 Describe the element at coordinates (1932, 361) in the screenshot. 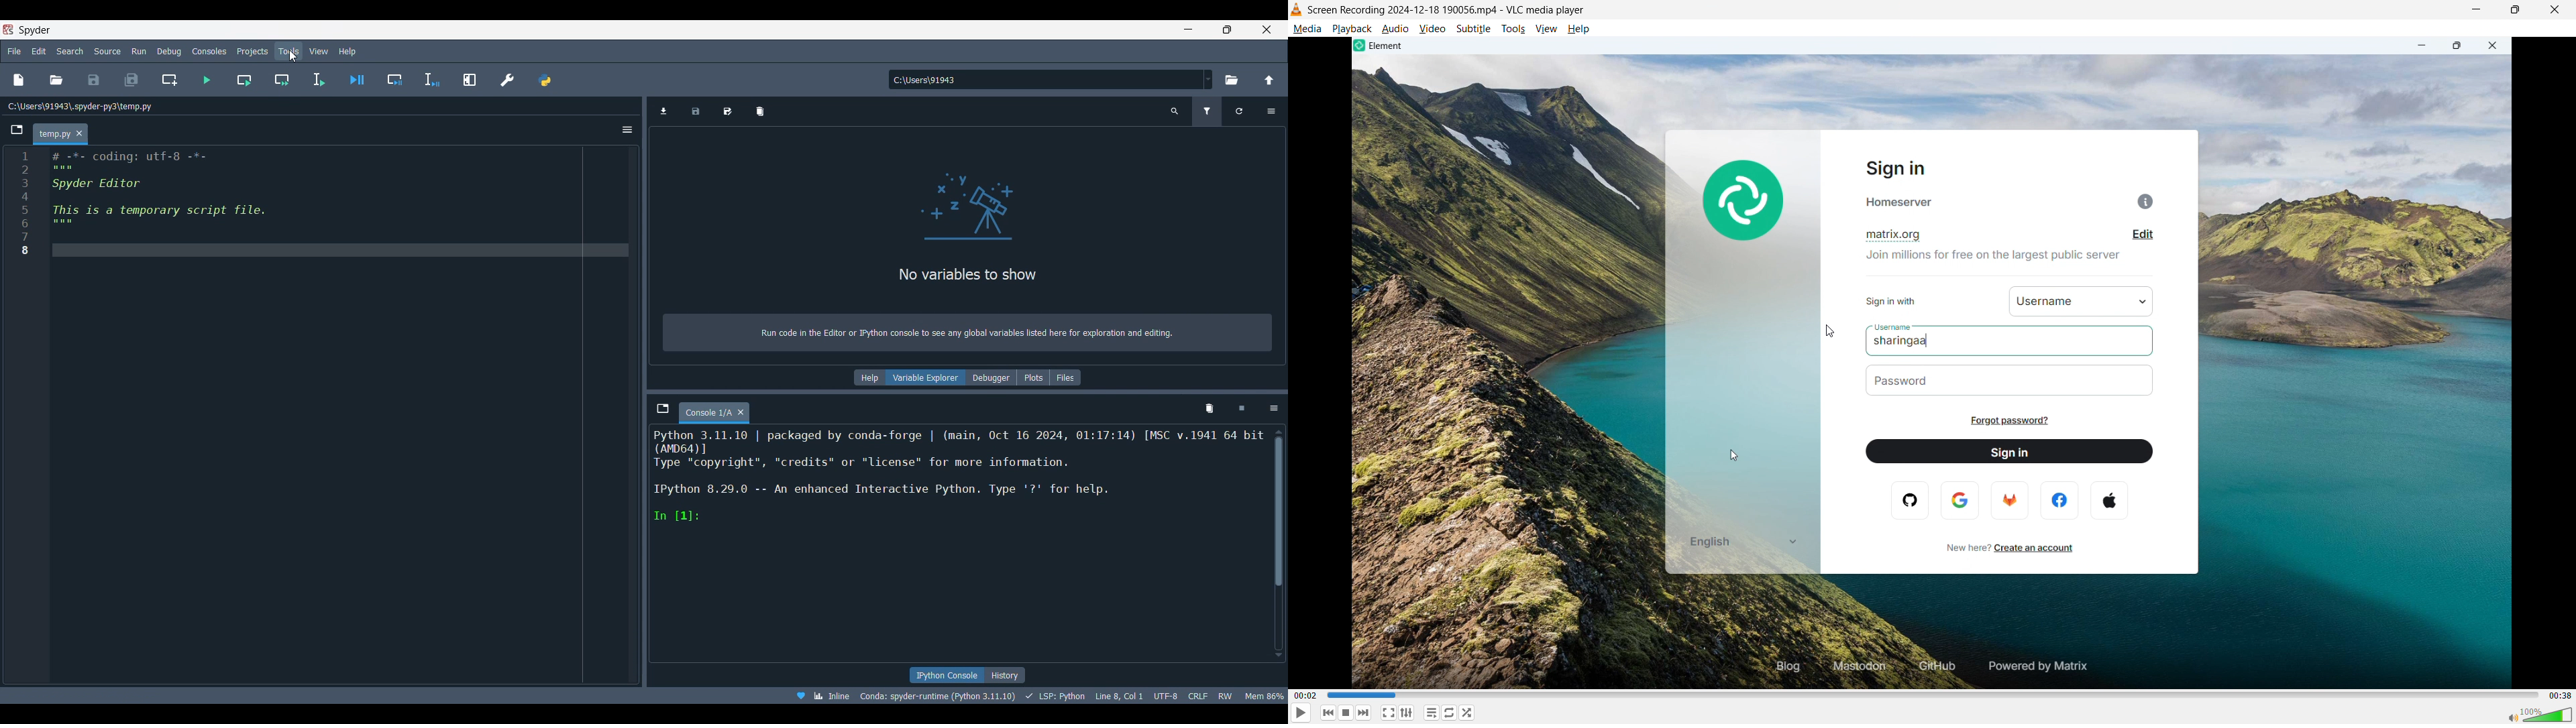

I see `video playback` at that location.